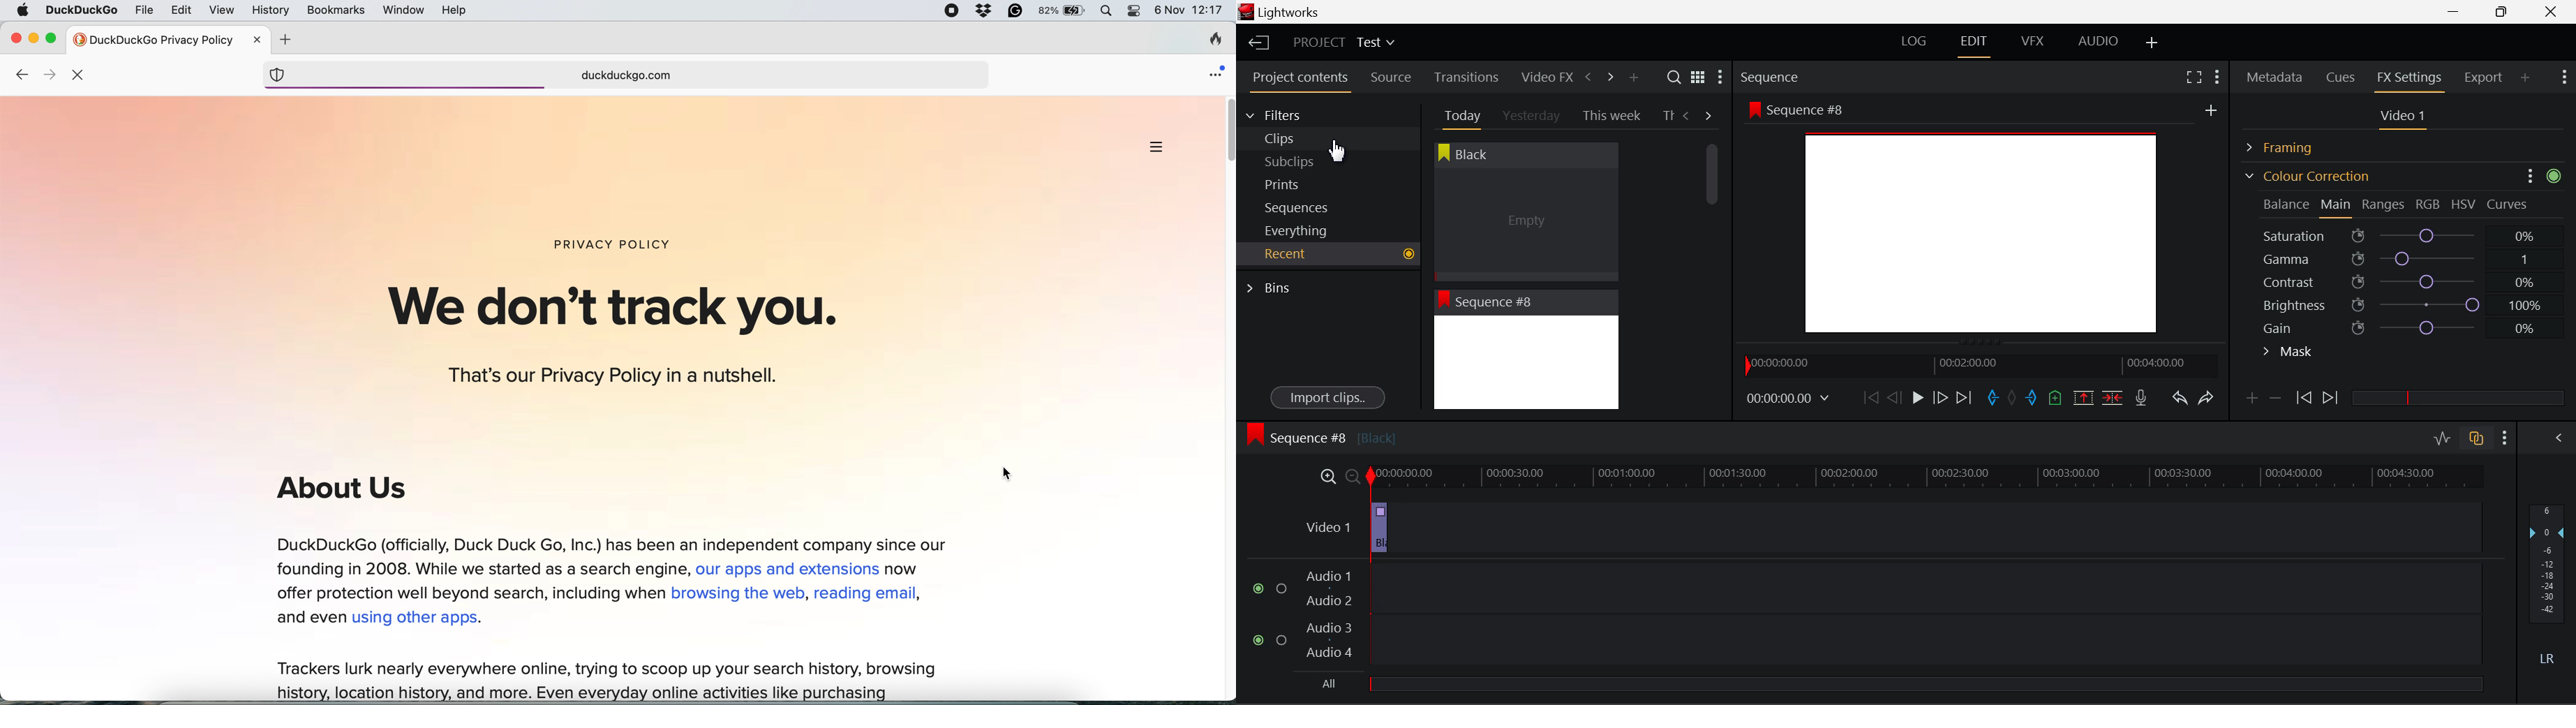 The height and width of the screenshot is (728, 2576). Describe the element at coordinates (2477, 437) in the screenshot. I see `Toggle audio track sync` at that location.